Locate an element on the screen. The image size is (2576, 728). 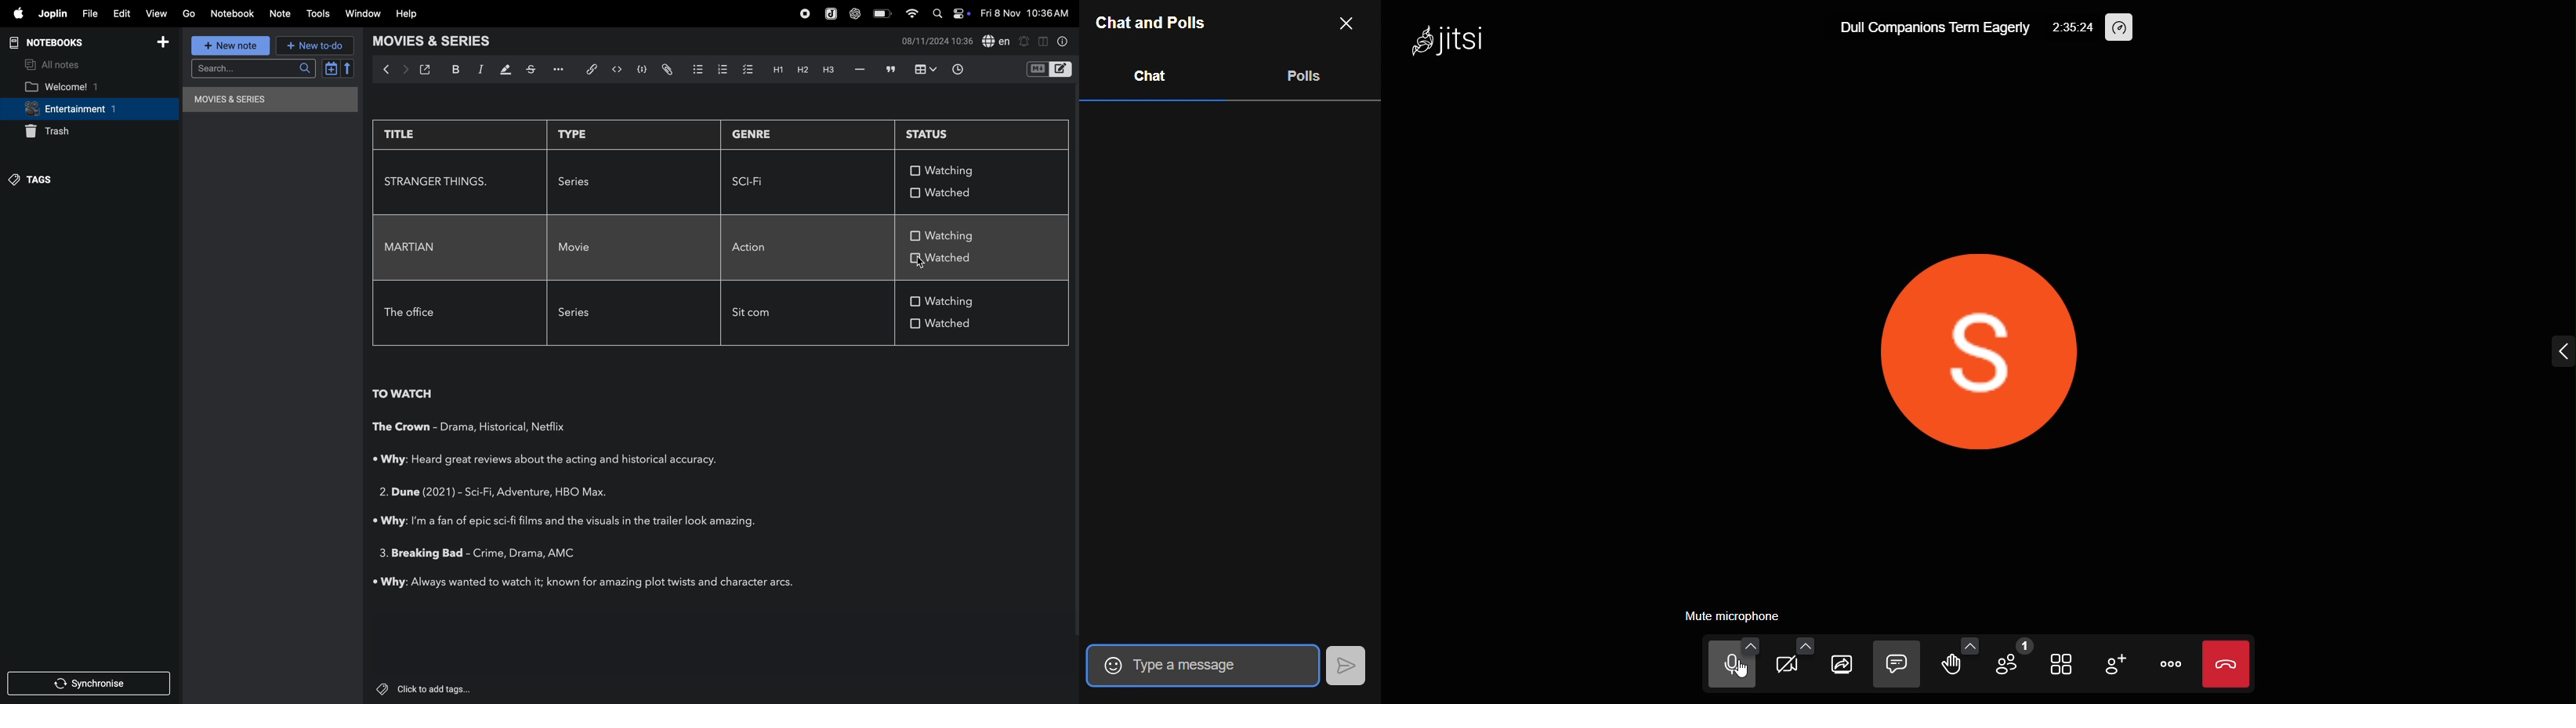
type is located at coordinates (577, 133).